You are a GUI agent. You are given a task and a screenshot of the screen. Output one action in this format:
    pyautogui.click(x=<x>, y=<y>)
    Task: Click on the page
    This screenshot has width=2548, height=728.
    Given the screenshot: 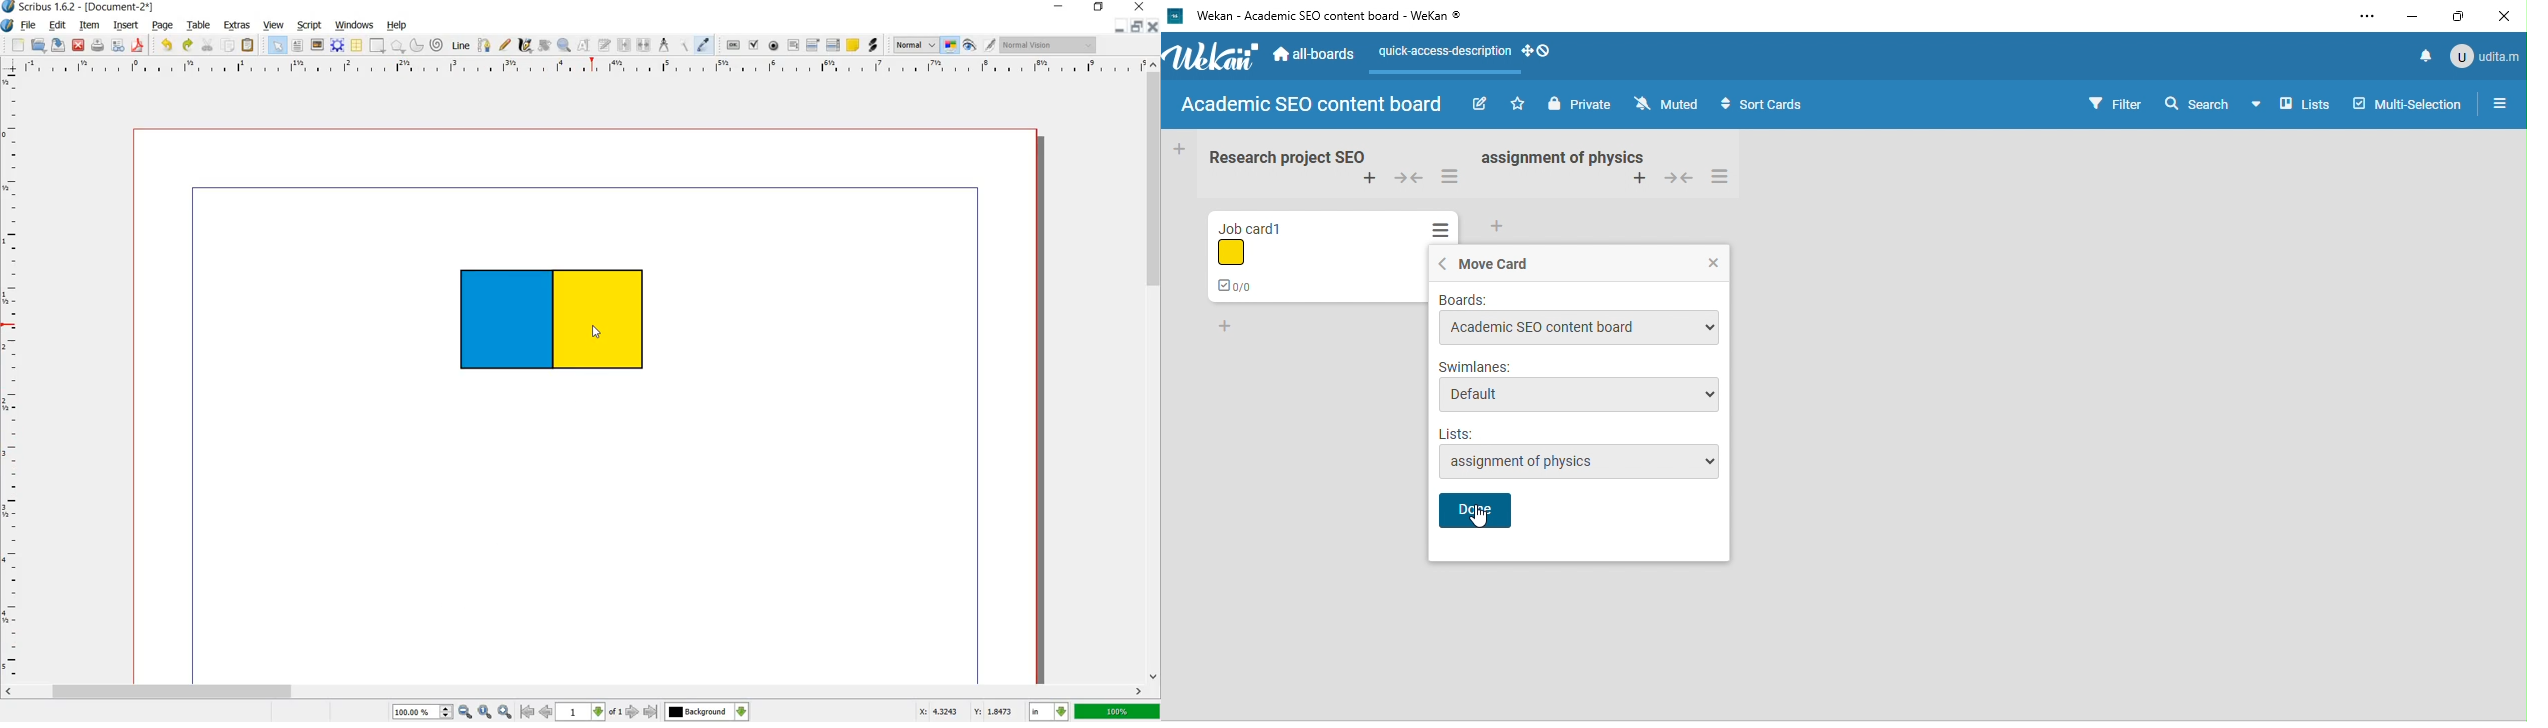 What is the action you would take?
    pyautogui.click(x=163, y=26)
    